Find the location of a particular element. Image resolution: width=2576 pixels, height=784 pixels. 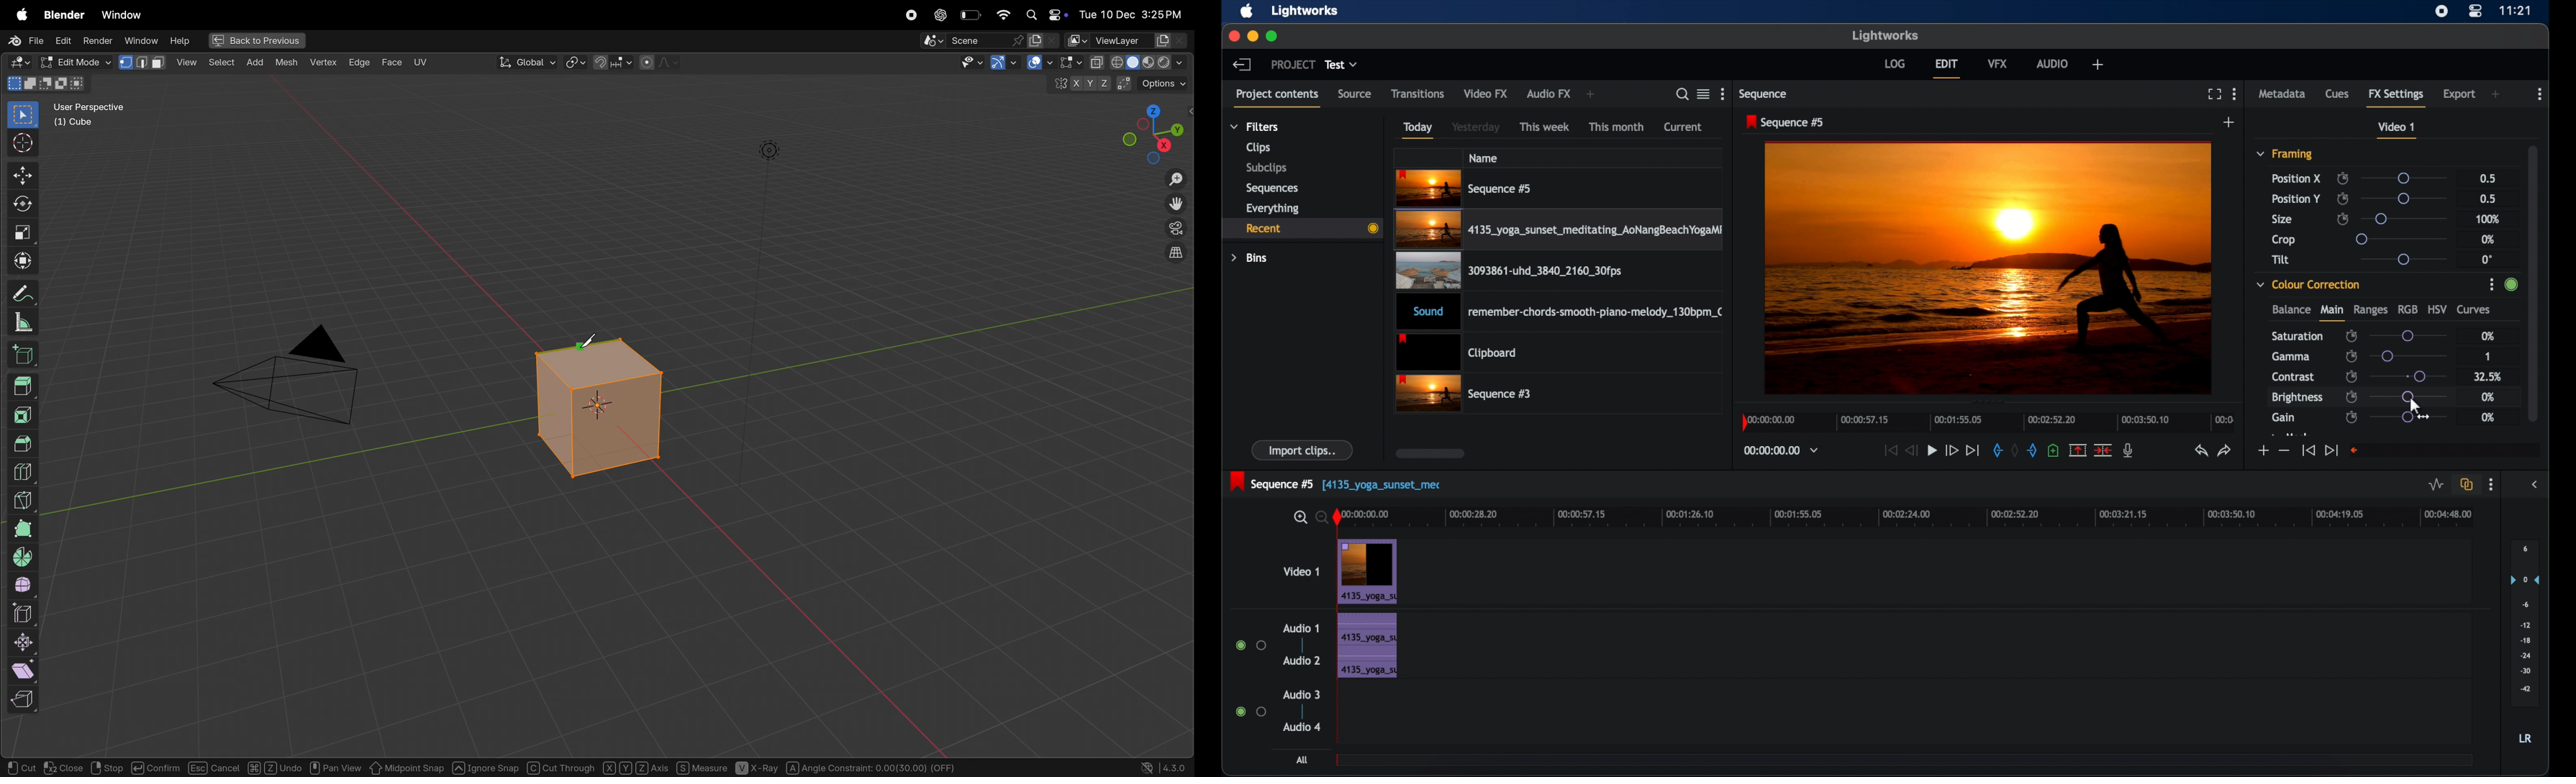

vfx is located at coordinates (1997, 63).